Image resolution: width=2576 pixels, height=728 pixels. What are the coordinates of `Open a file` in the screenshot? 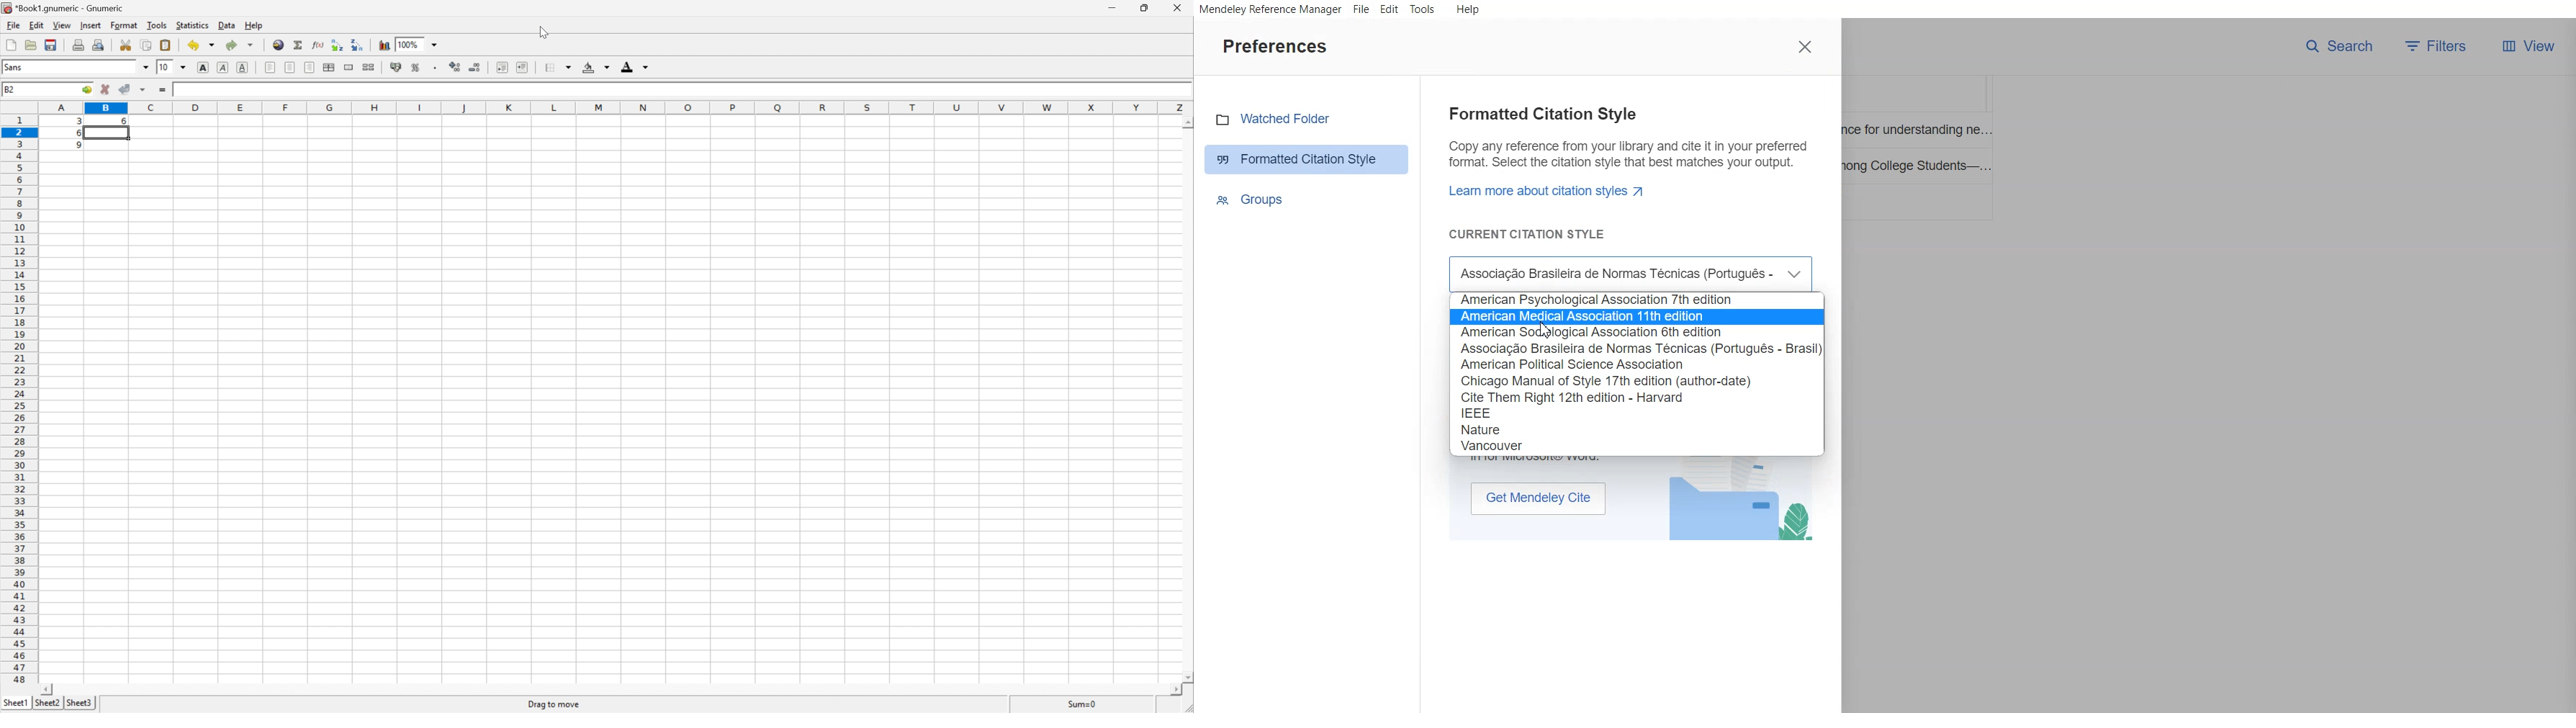 It's located at (30, 44).